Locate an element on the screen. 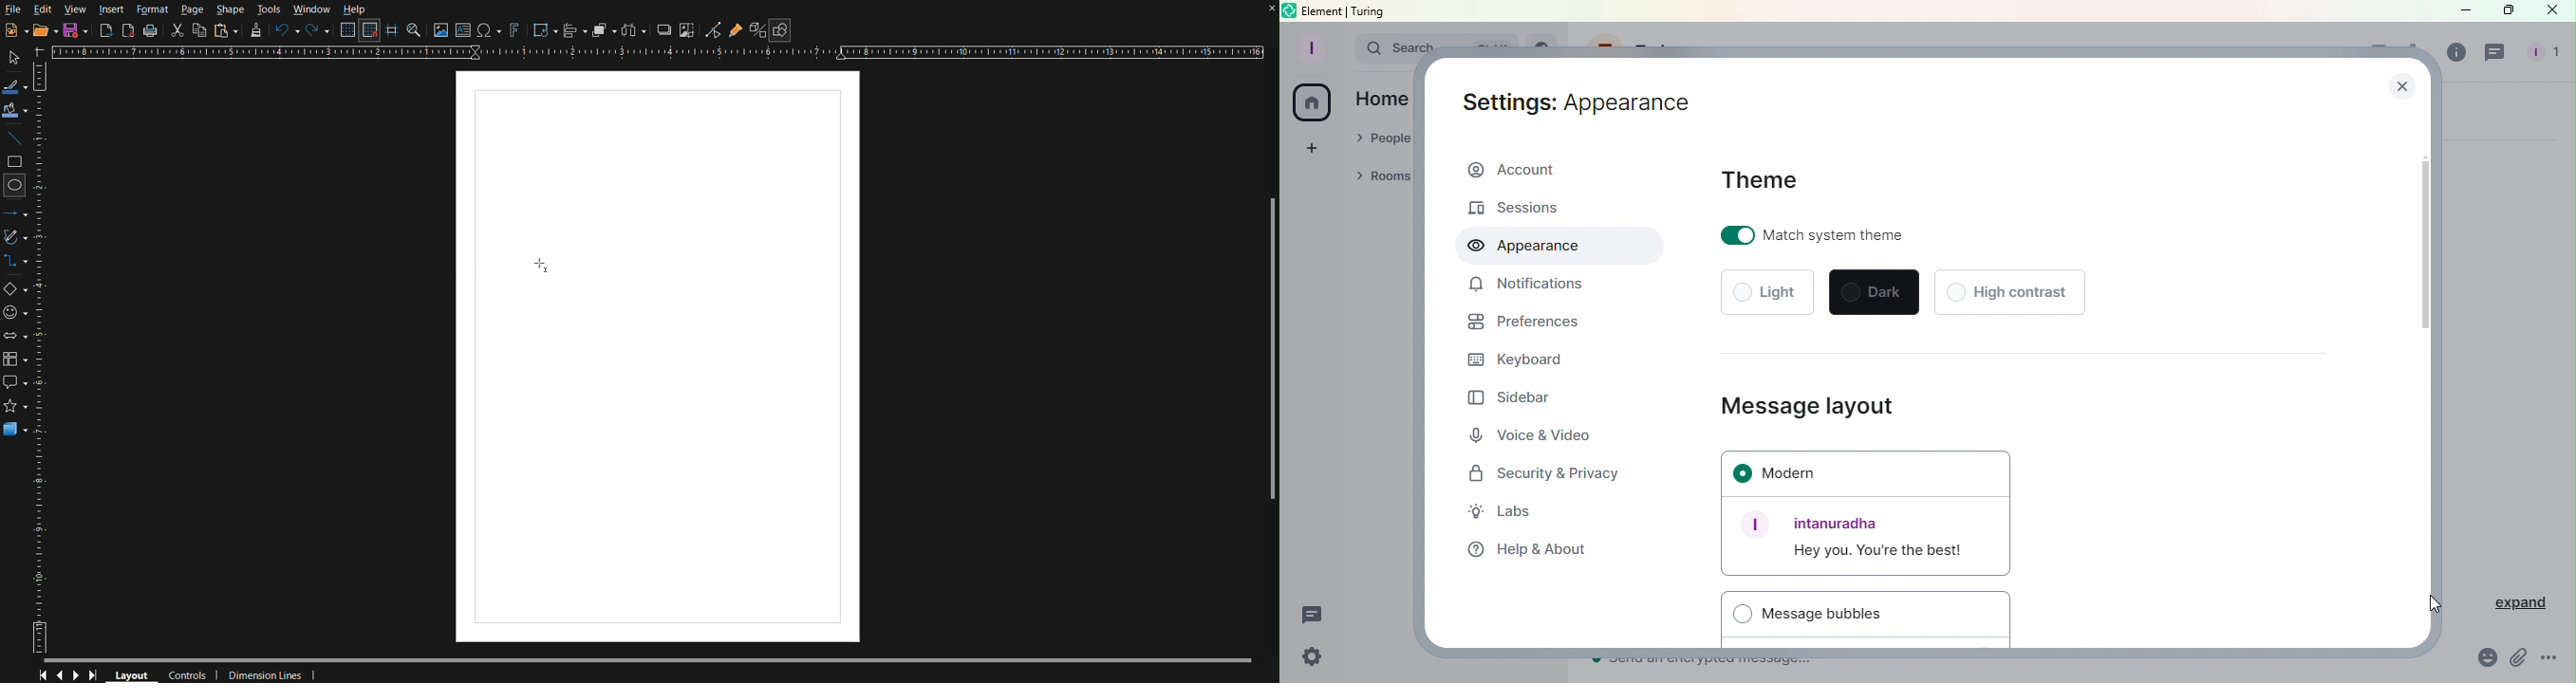 This screenshot has width=2576, height=700. Match system theme is located at coordinates (1857, 234).